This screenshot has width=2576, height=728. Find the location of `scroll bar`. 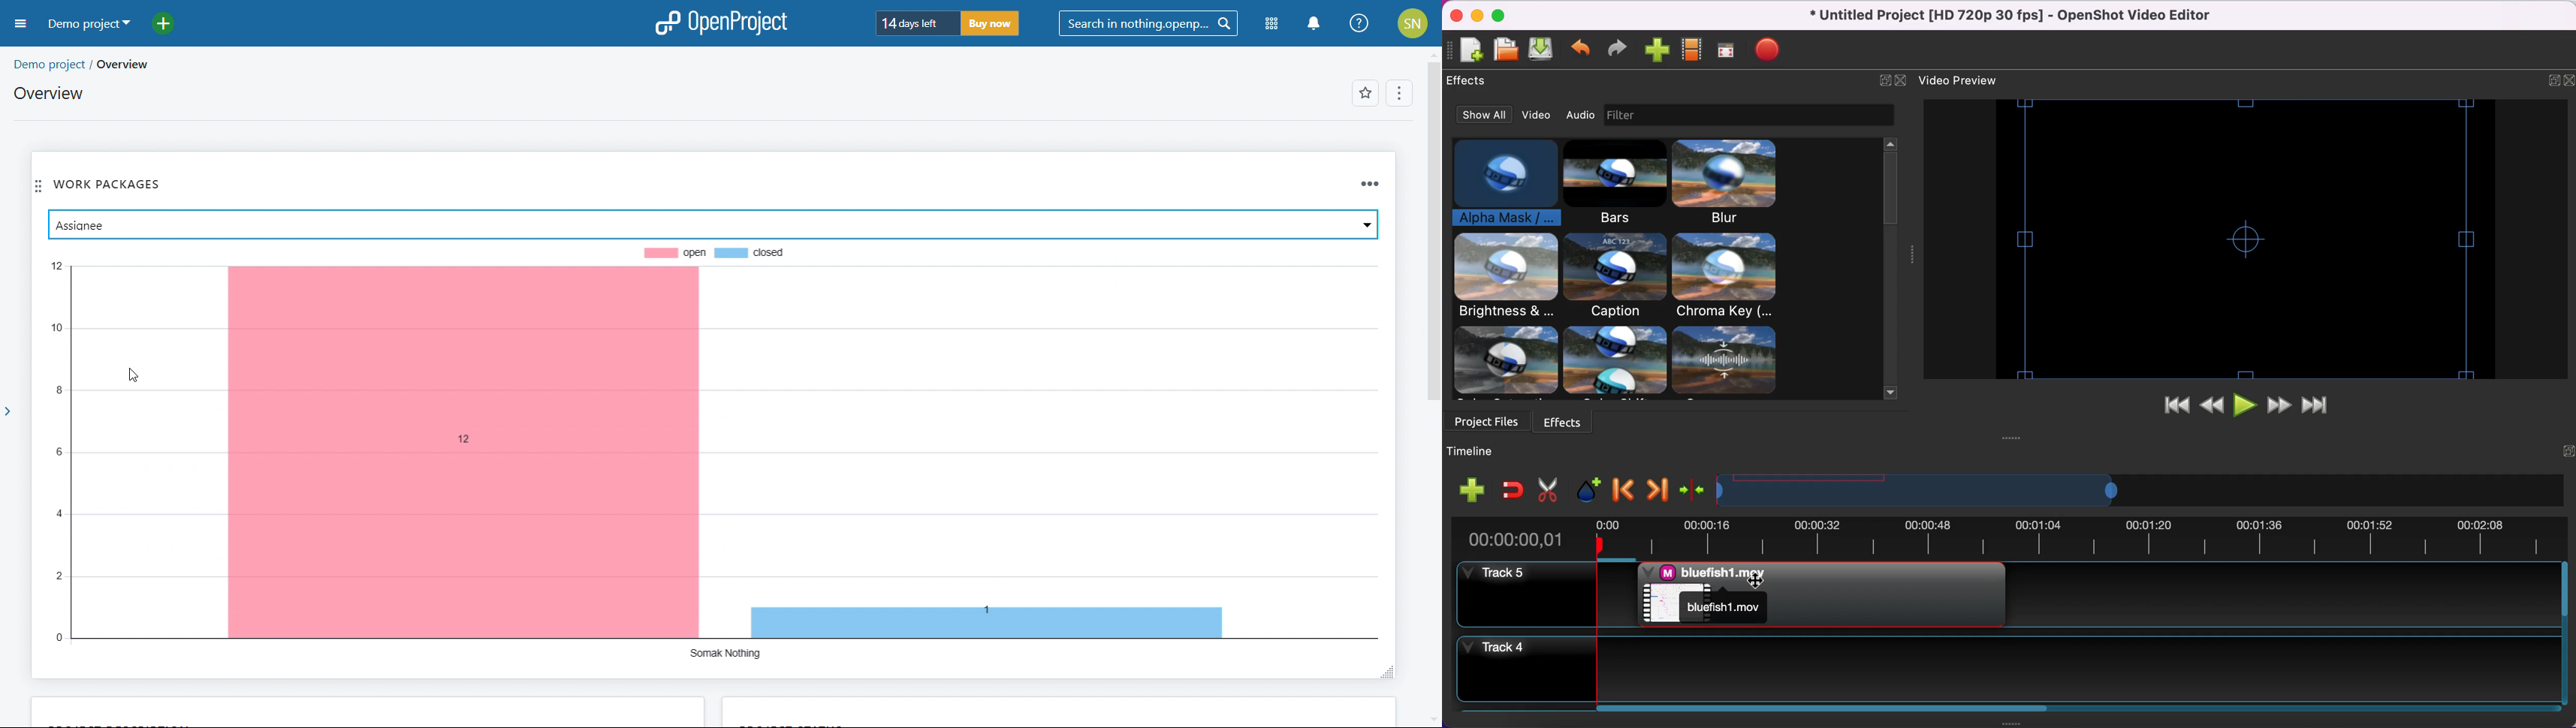

scroll bar is located at coordinates (1433, 218).